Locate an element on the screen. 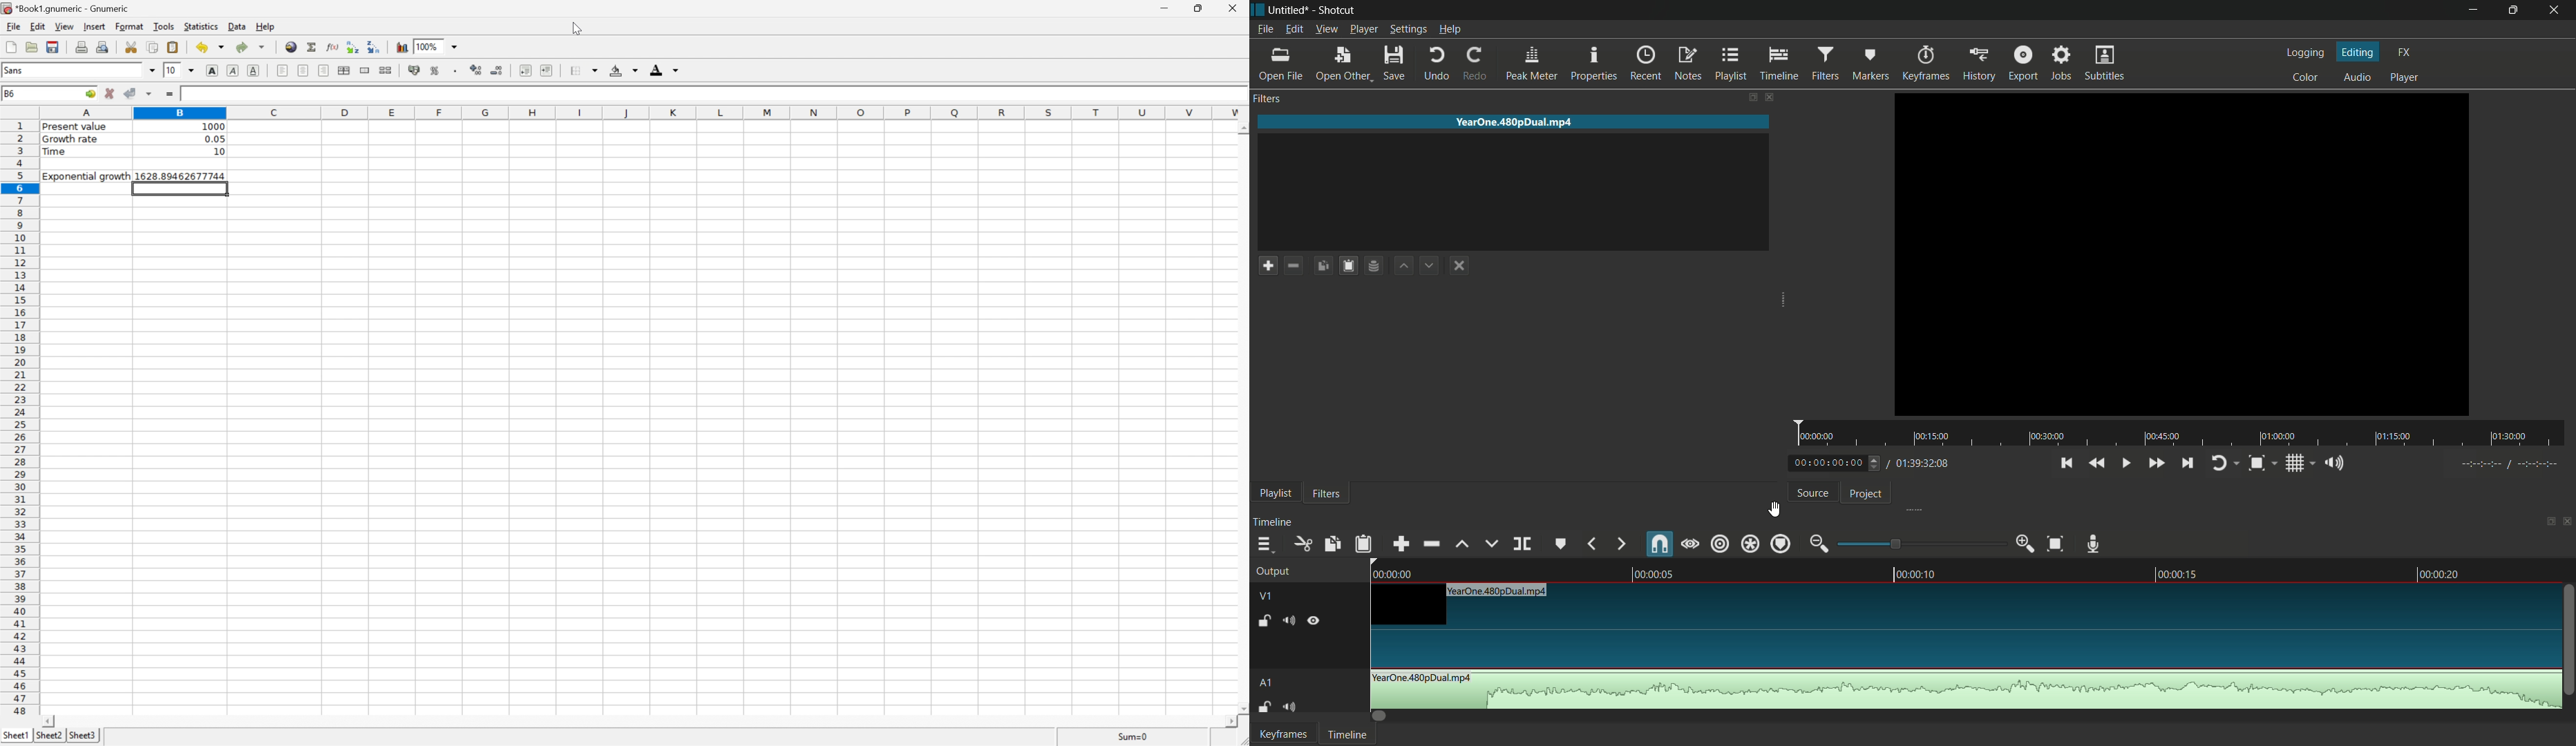 The height and width of the screenshot is (756, 2576). Insert chart is located at coordinates (403, 47).